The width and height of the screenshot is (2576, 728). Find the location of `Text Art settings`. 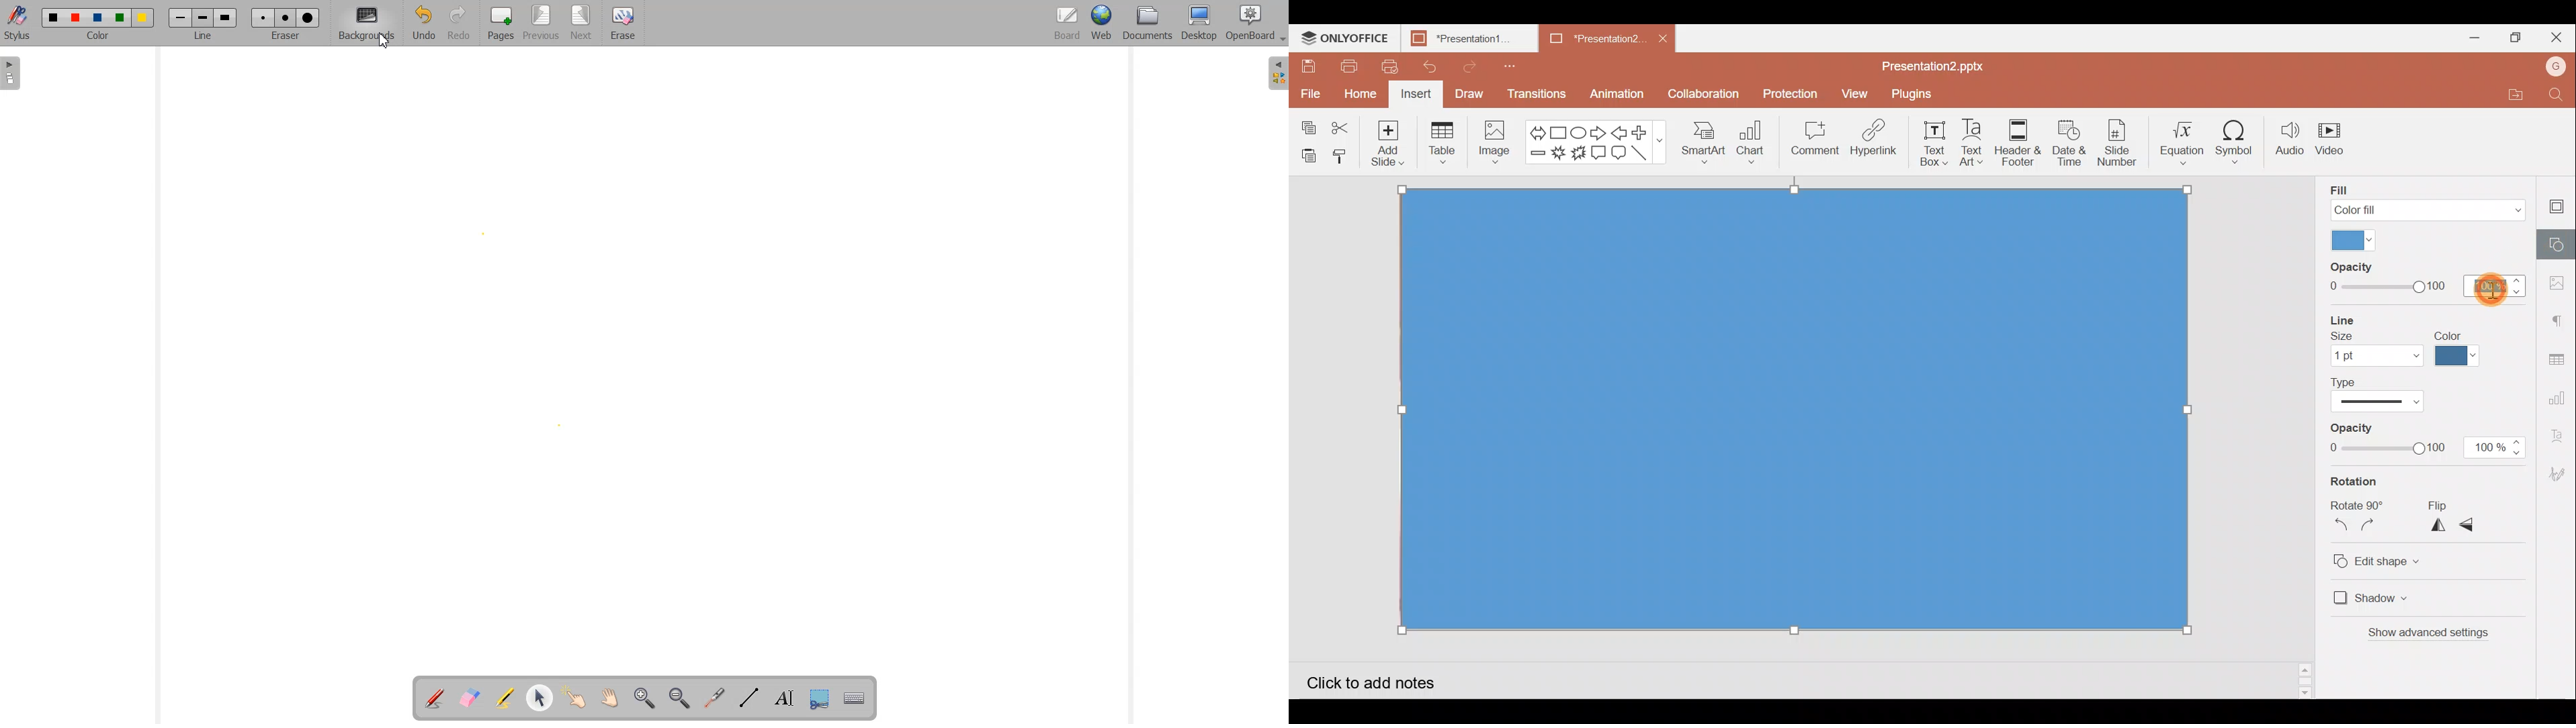

Text Art settings is located at coordinates (2563, 433).